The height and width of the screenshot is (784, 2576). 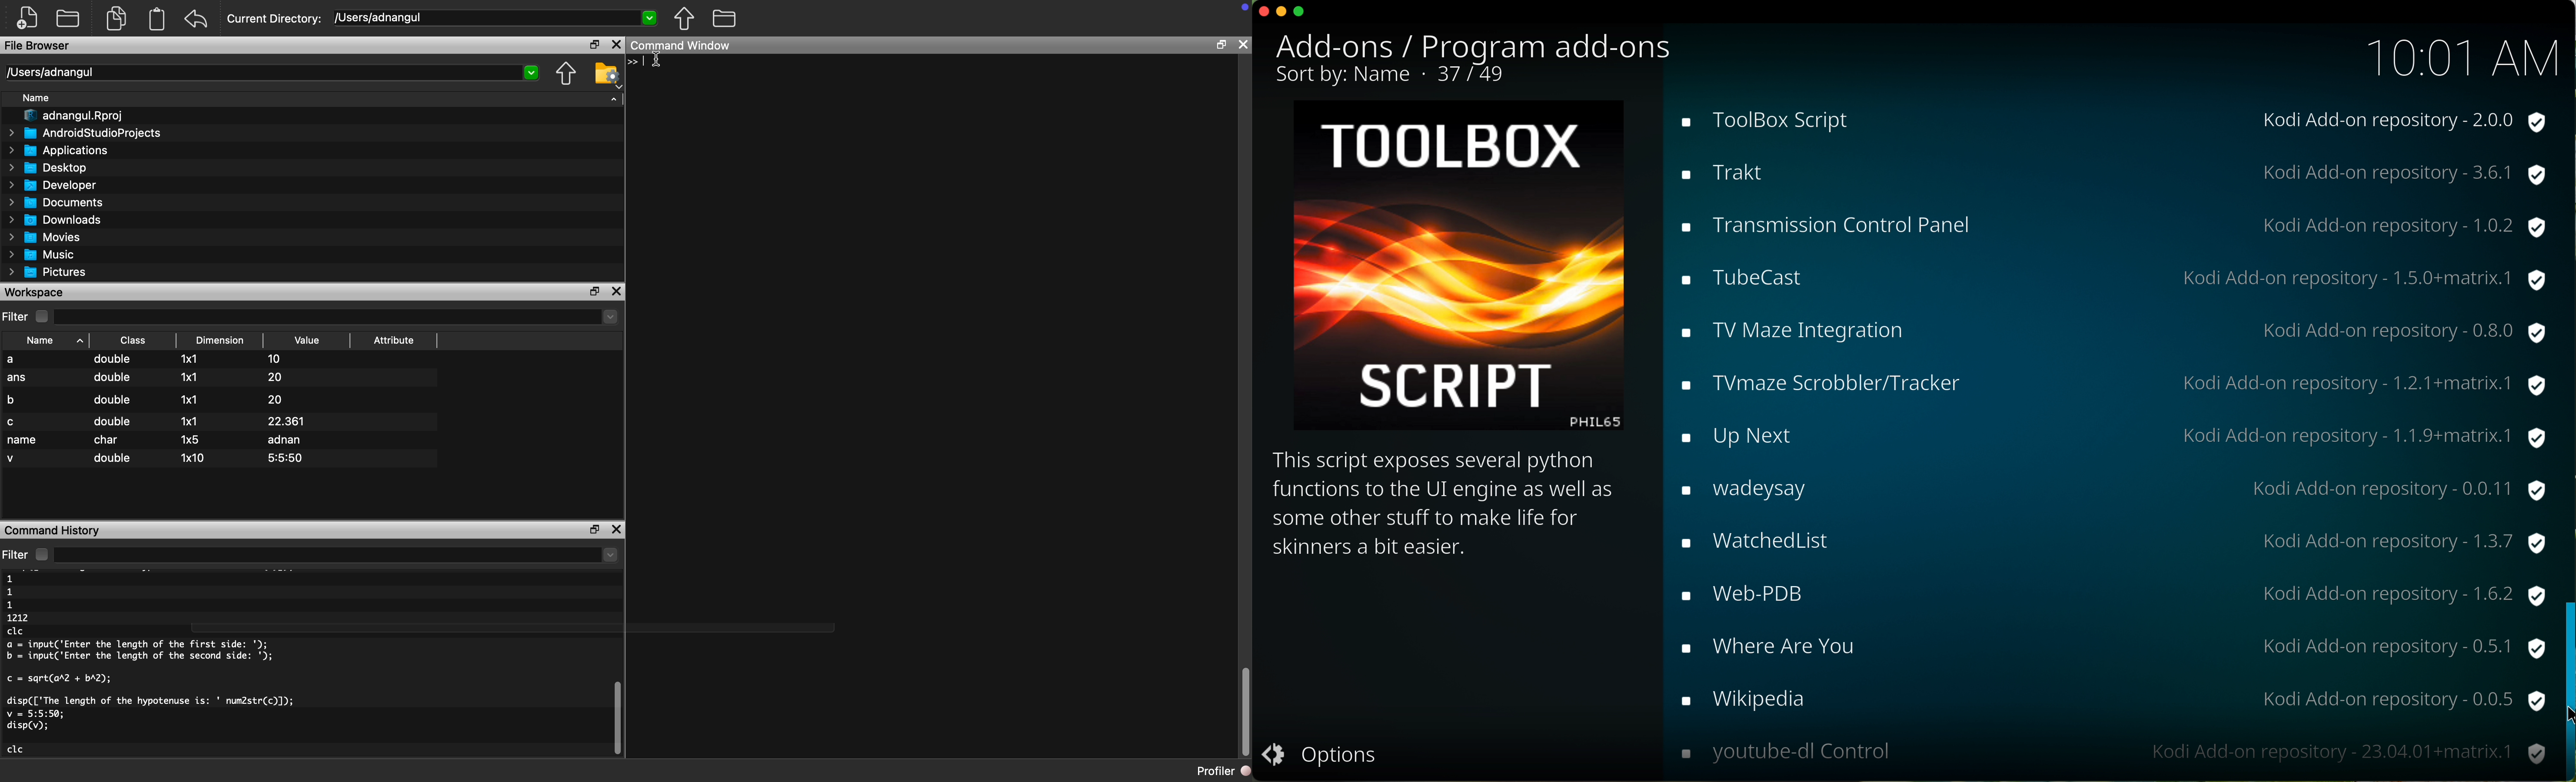 I want to click on where are you, so click(x=2115, y=645).